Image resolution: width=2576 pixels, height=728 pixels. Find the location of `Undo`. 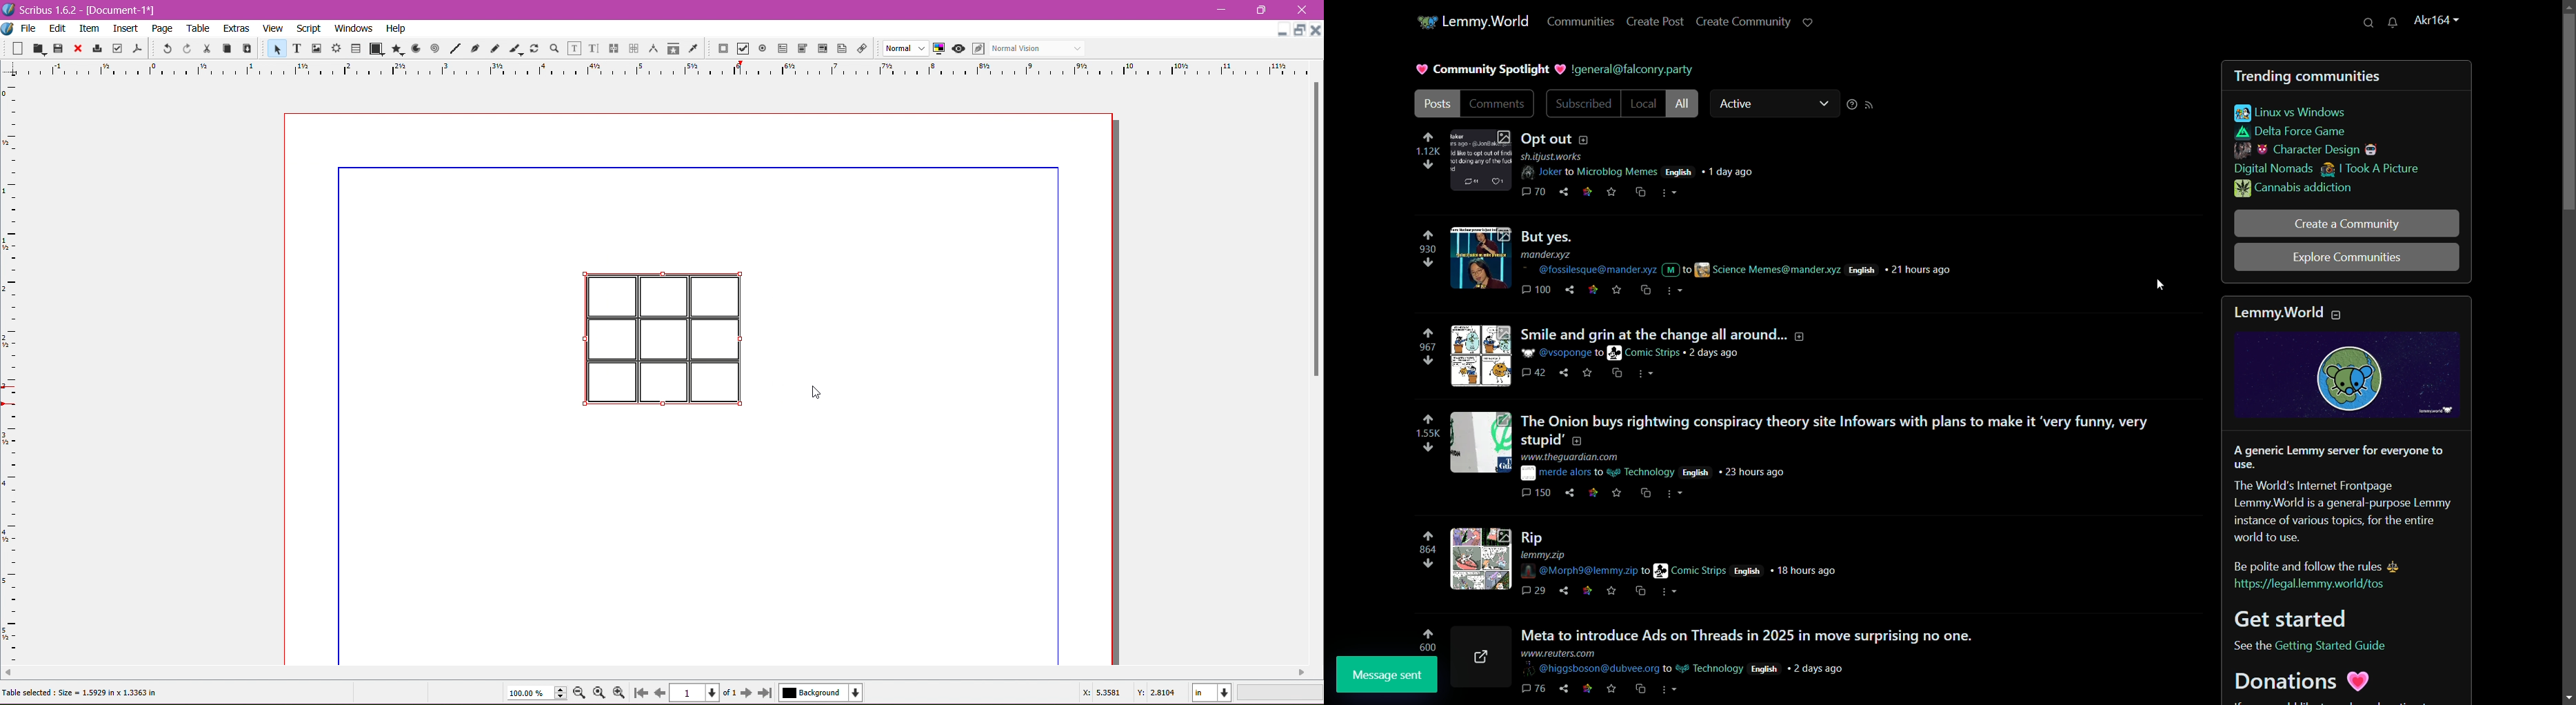

Undo is located at coordinates (165, 48).